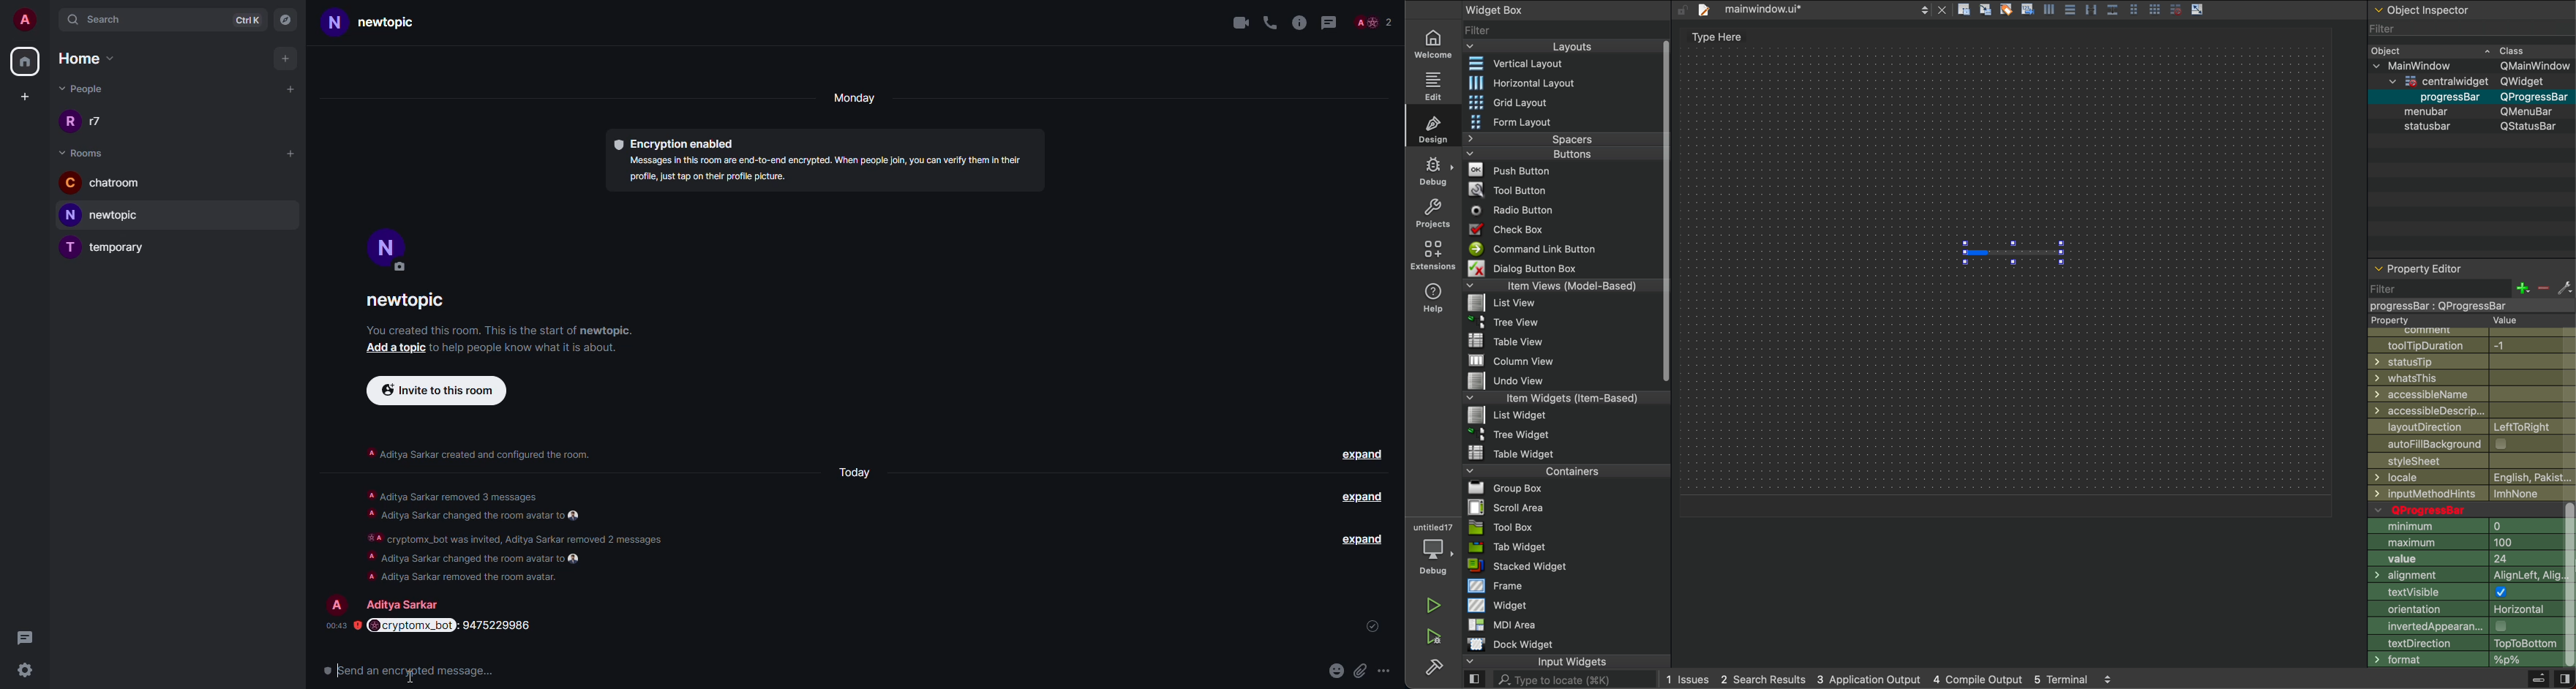 The image size is (2576, 700). What do you see at coordinates (291, 88) in the screenshot?
I see `add` at bounding box center [291, 88].